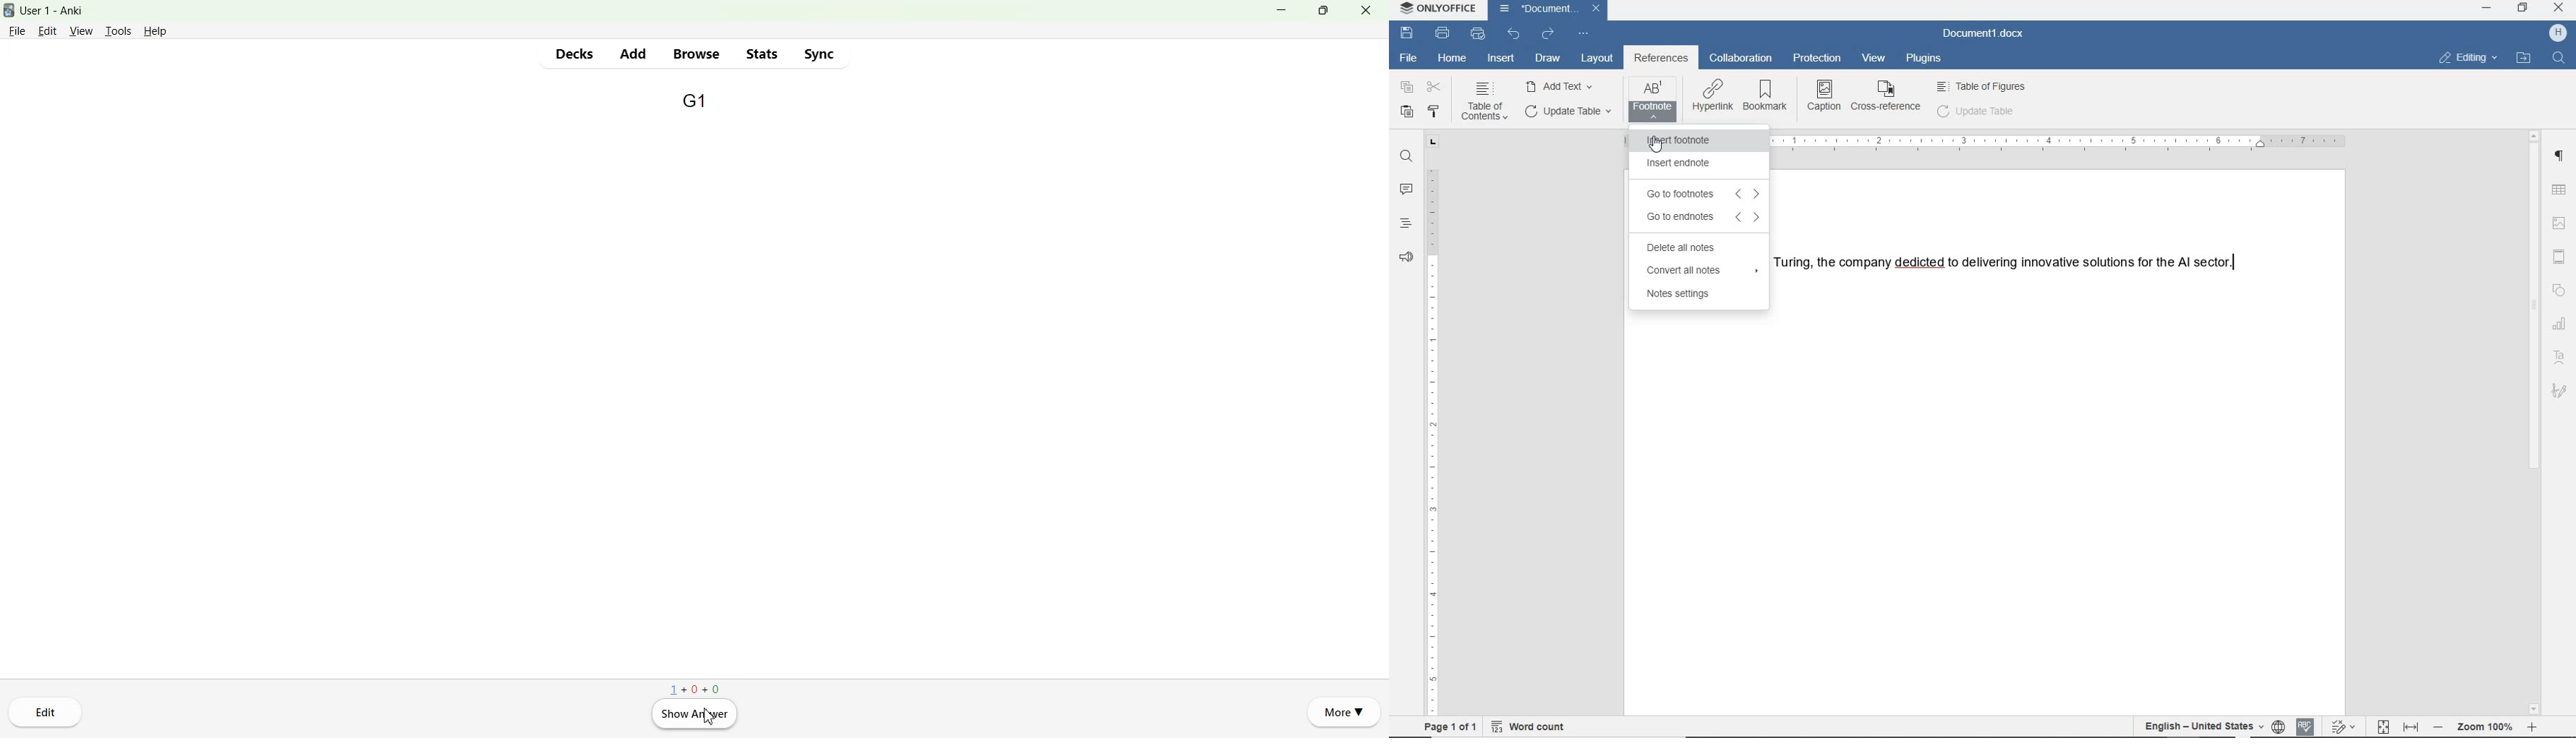  I want to click on Stats, so click(760, 54).